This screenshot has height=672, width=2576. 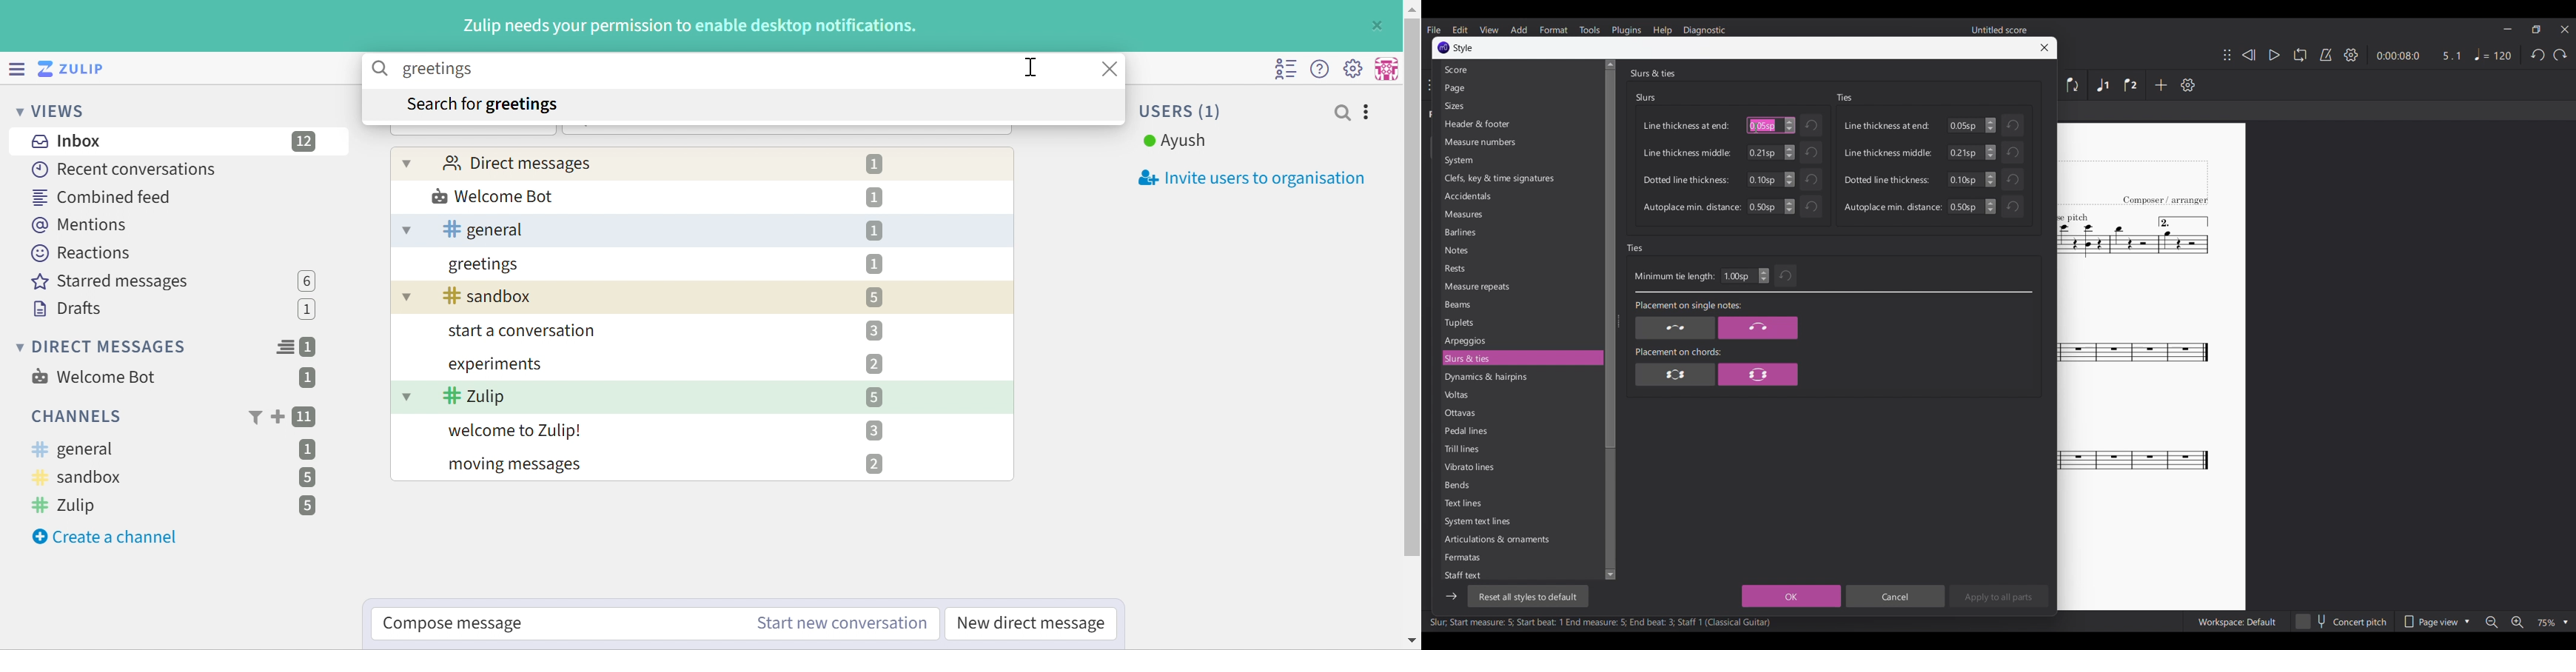 What do you see at coordinates (1520, 430) in the screenshot?
I see `Pedal lines` at bounding box center [1520, 430].